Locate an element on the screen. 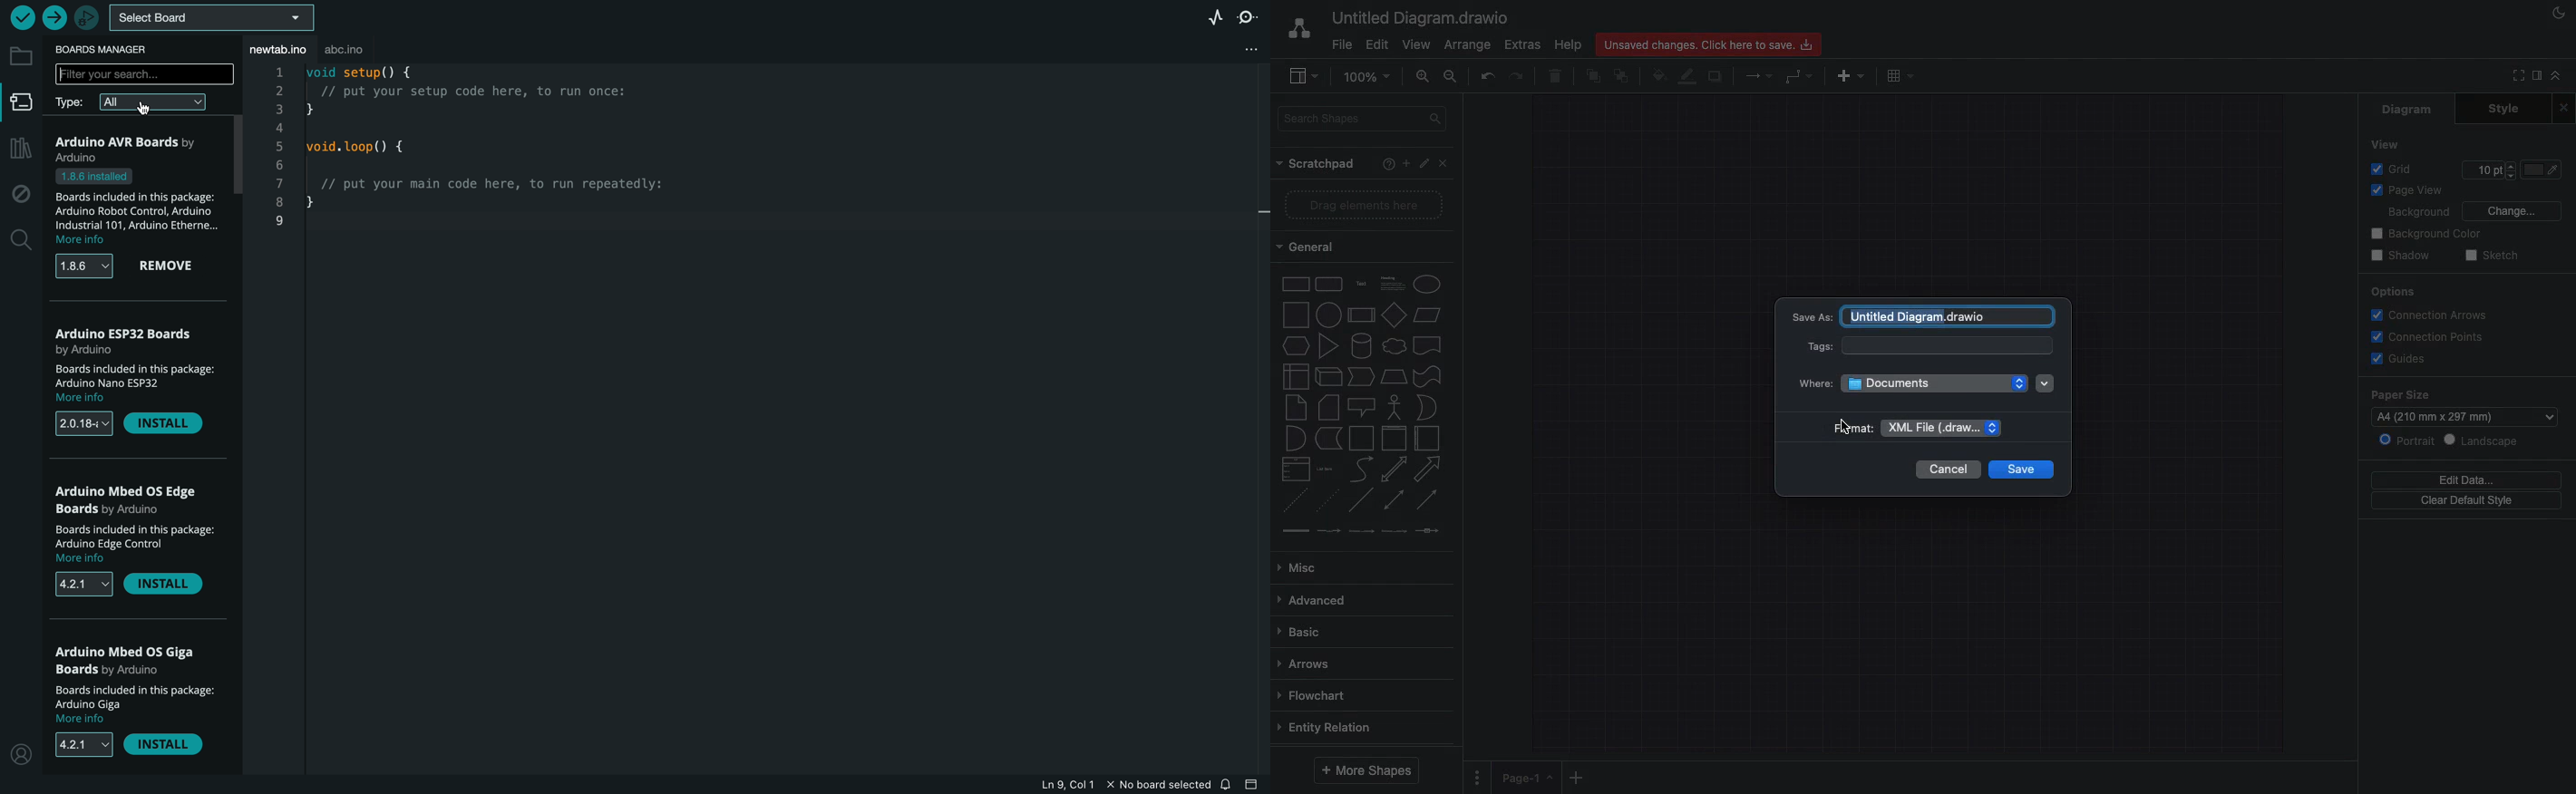  abc .ino is located at coordinates (355, 46).